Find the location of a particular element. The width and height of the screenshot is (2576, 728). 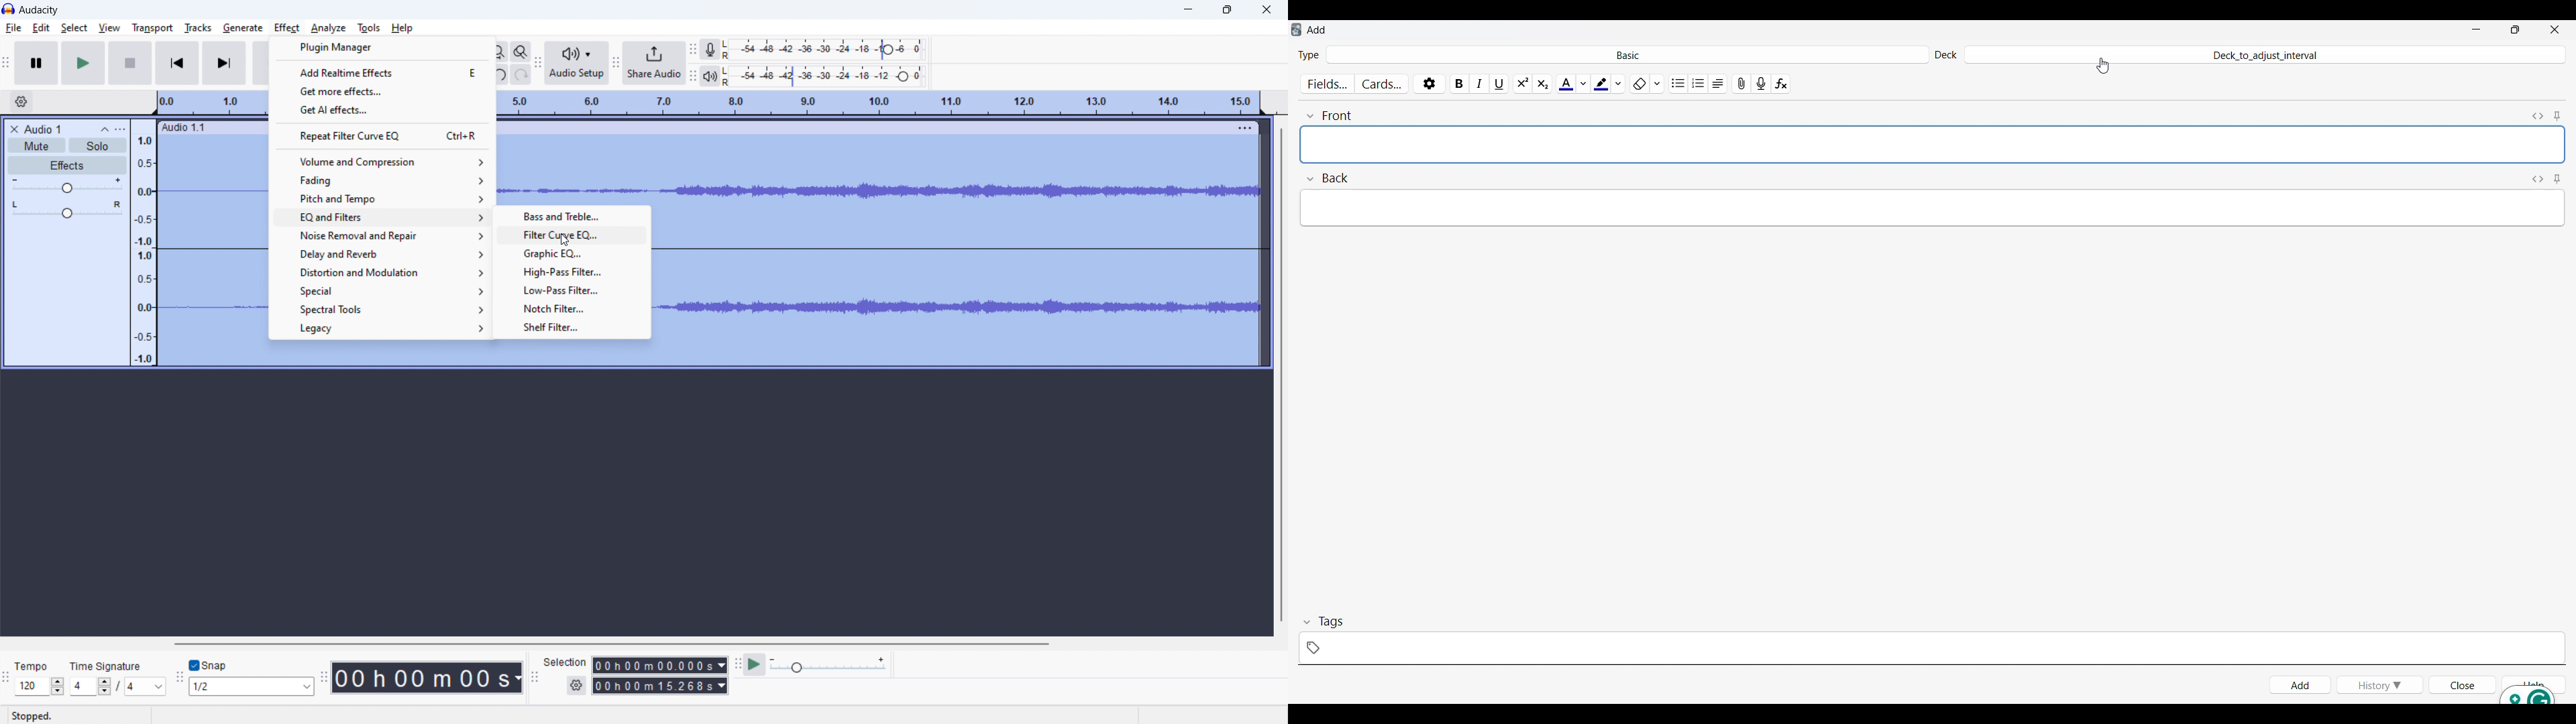

Type in text is located at coordinates (1931, 207).